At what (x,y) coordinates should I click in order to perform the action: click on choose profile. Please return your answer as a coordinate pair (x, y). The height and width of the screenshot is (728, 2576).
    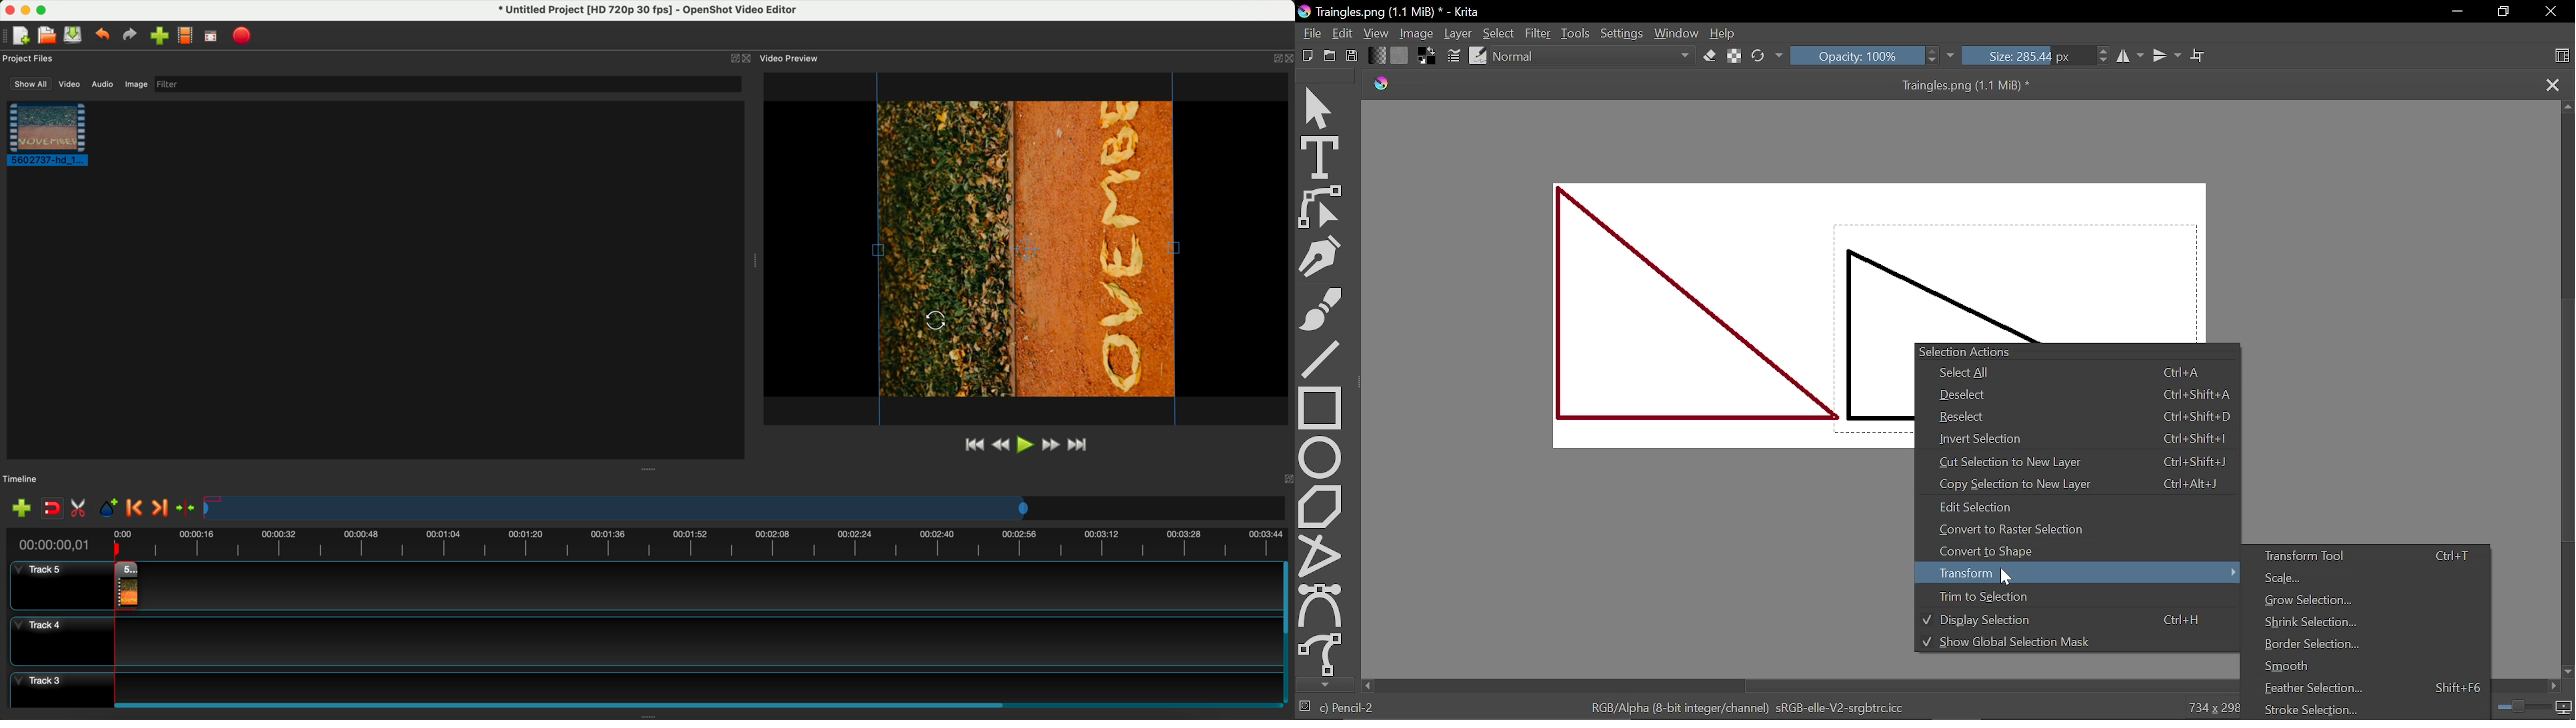
    Looking at the image, I should click on (185, 35).